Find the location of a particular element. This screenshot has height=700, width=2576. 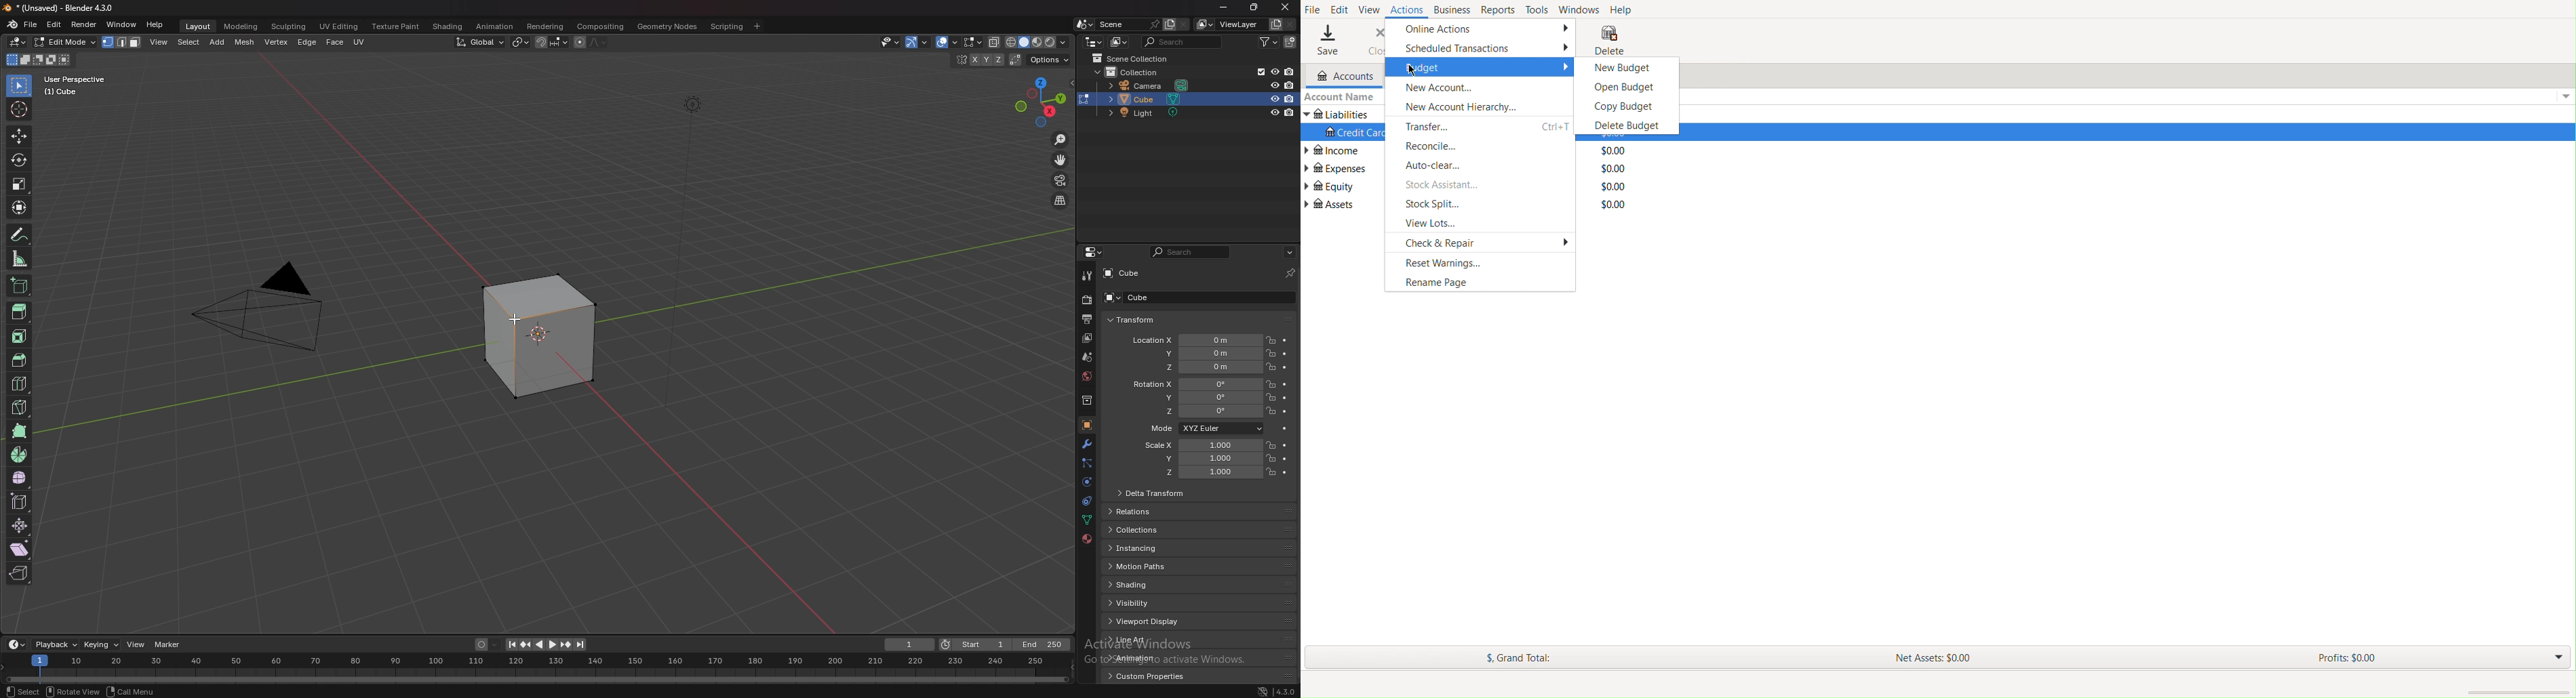

start is located at coordinates (973, 644).